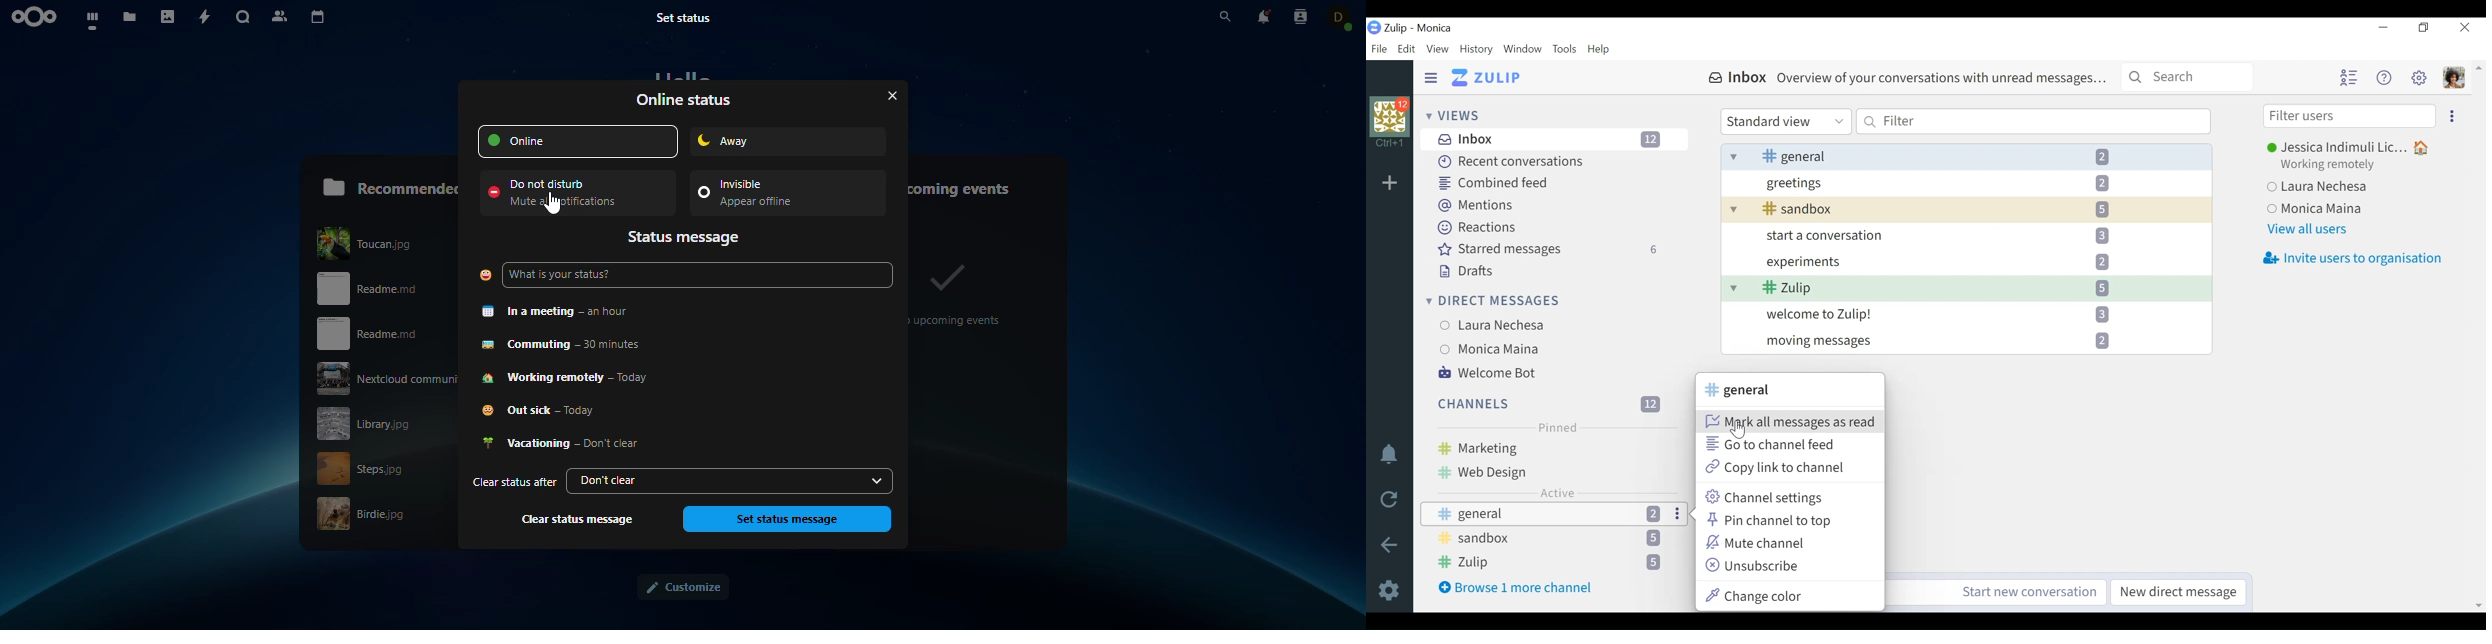 The height and width of the screenshot is (644, 2492). I want to click on files, so click(132, 19).